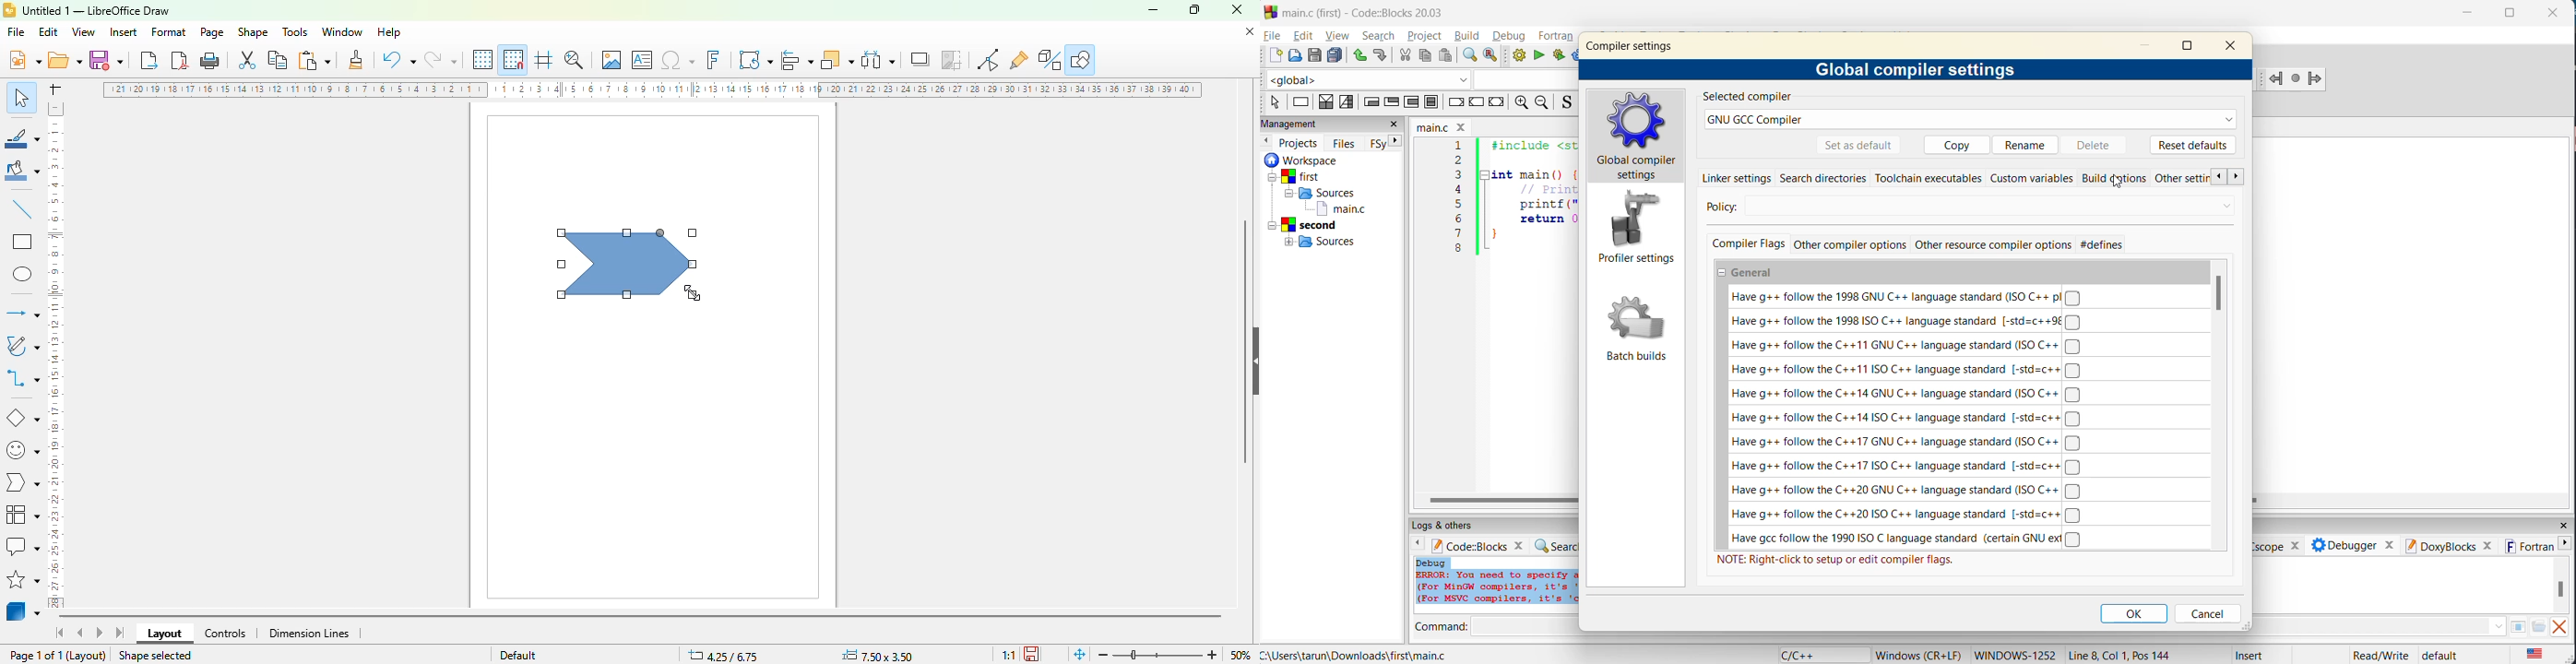  Describe the element at coordinates (96, 11) in the screenshot. I see `title` at that location.